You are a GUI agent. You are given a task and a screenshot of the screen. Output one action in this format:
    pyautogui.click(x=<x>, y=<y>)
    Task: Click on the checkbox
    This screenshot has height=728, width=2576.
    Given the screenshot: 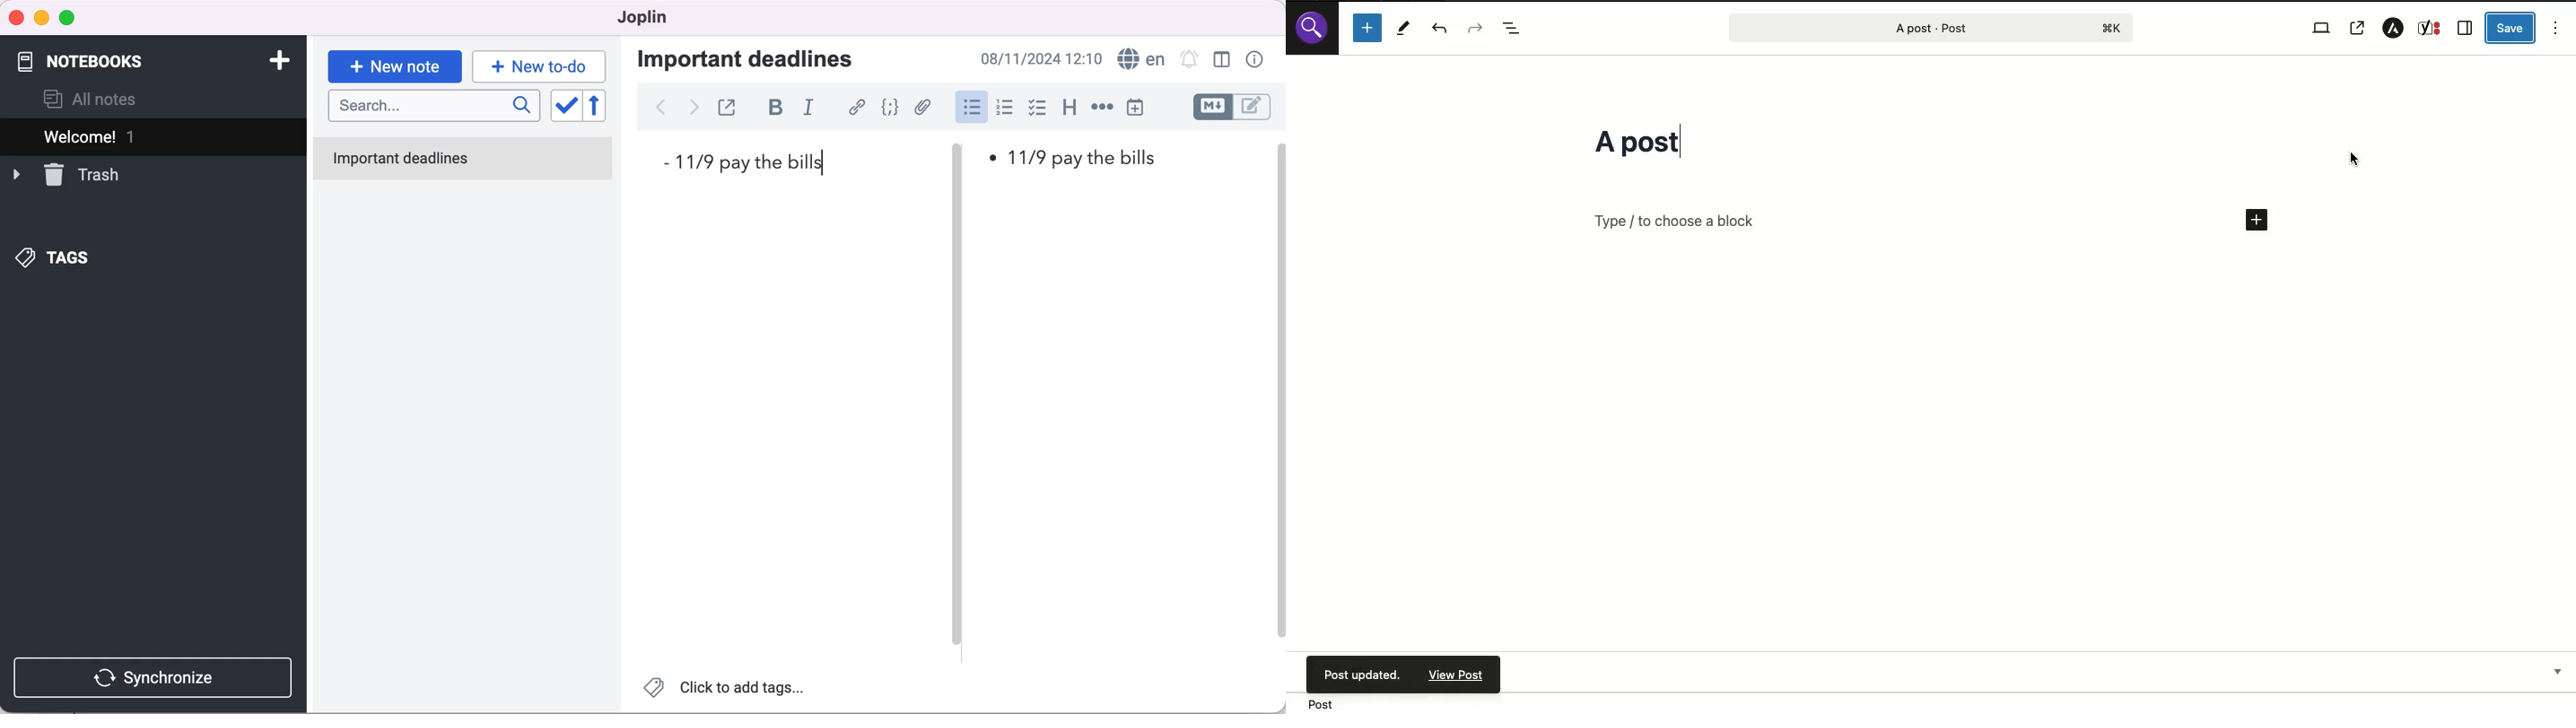 What is the action you would take?
    pyautogui.click(x=1038, y=109)
    